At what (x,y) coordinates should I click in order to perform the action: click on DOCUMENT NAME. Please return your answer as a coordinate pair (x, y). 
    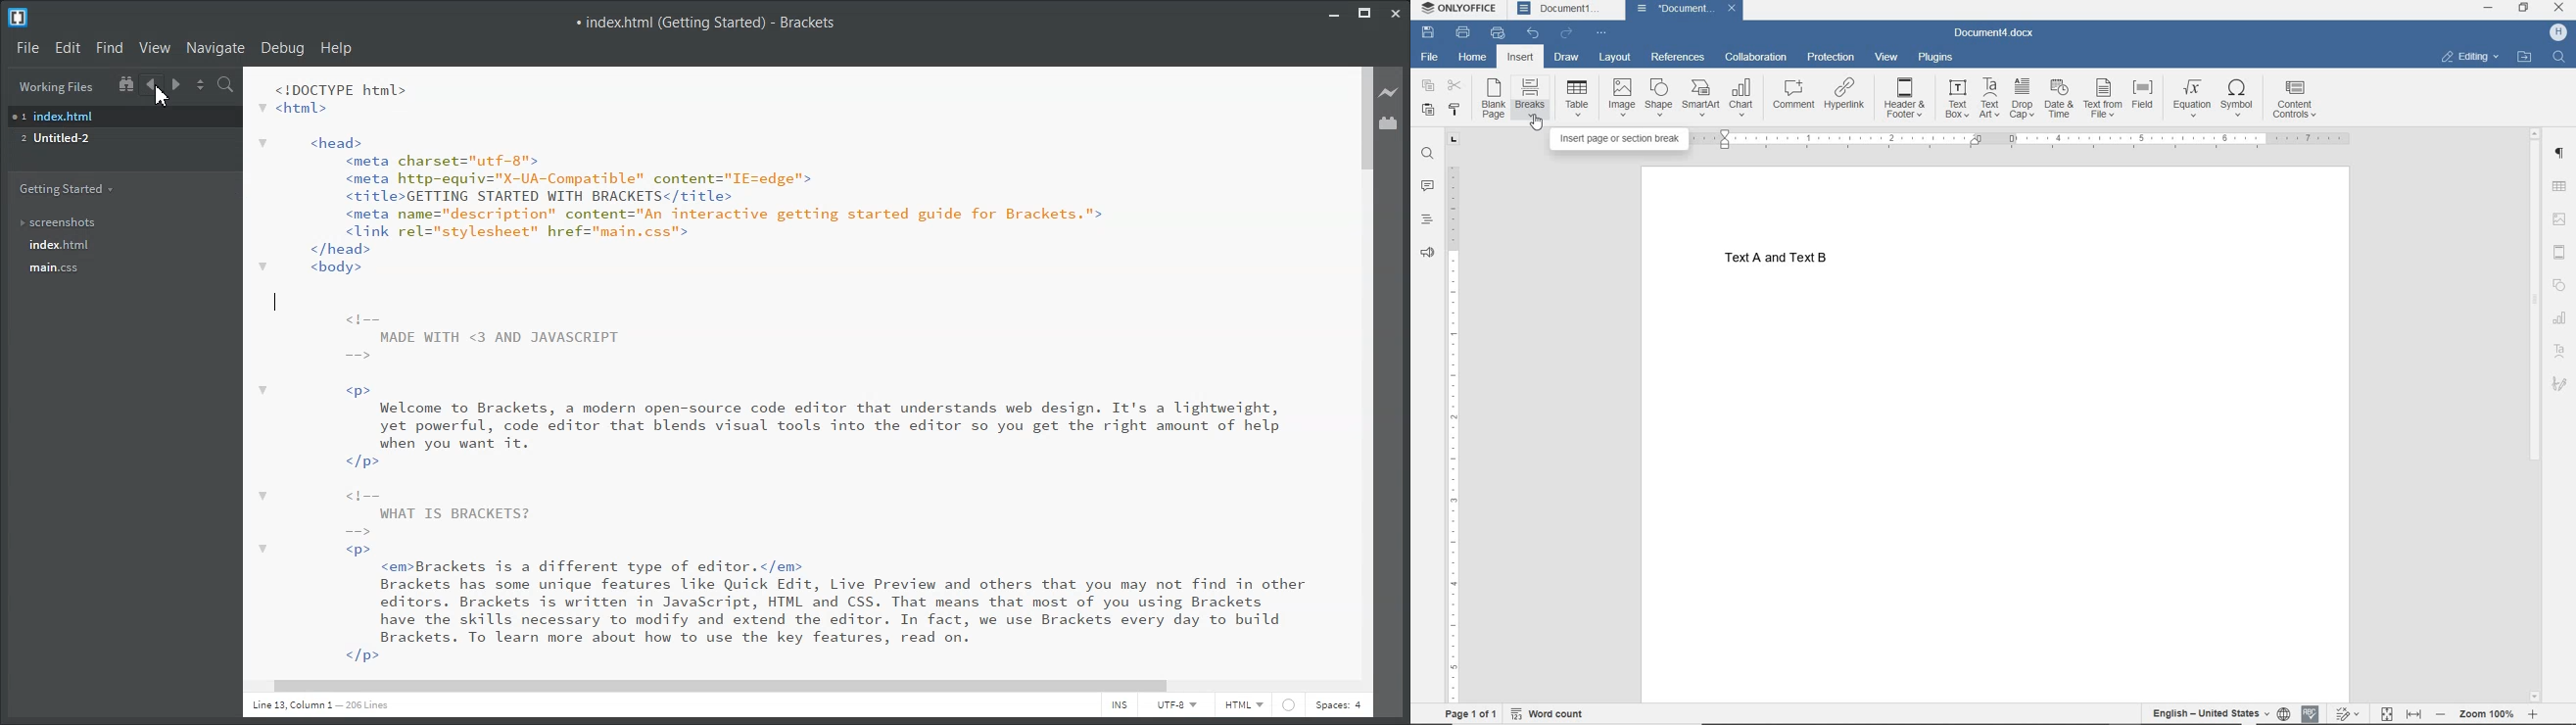
    Looking at the image, I should click on (1994, 34).